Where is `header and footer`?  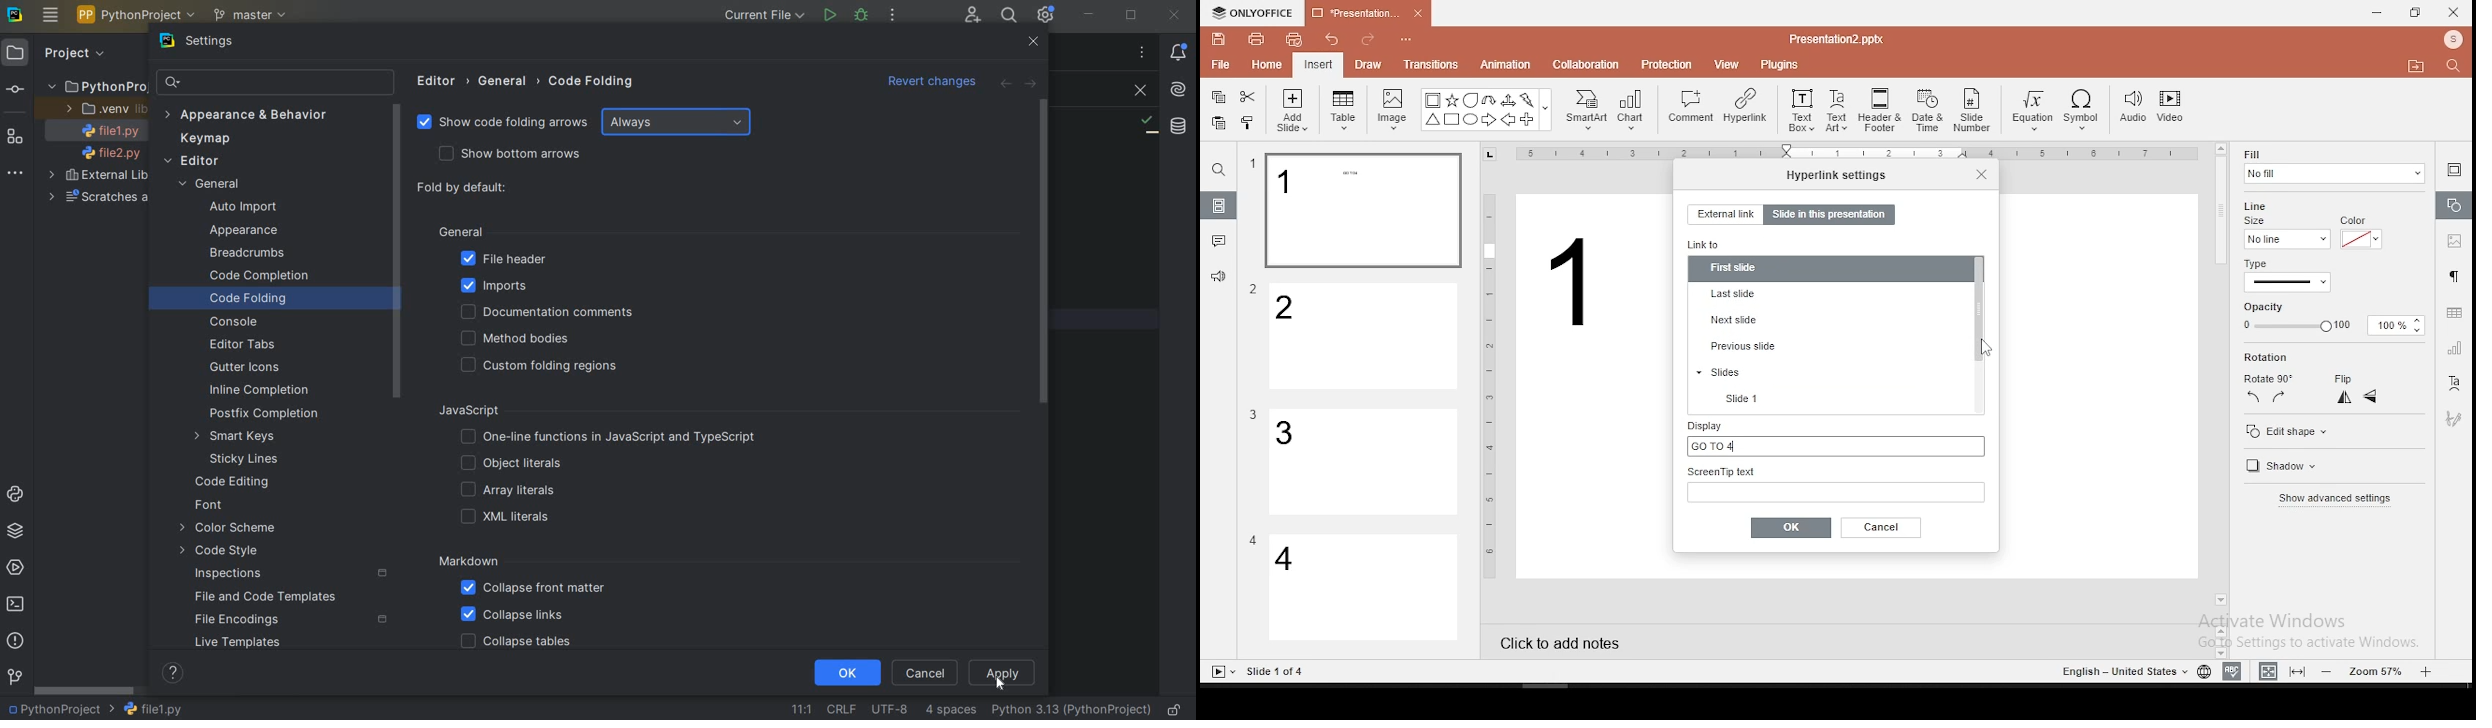
header and footer is located at coordinates (1882, 111).